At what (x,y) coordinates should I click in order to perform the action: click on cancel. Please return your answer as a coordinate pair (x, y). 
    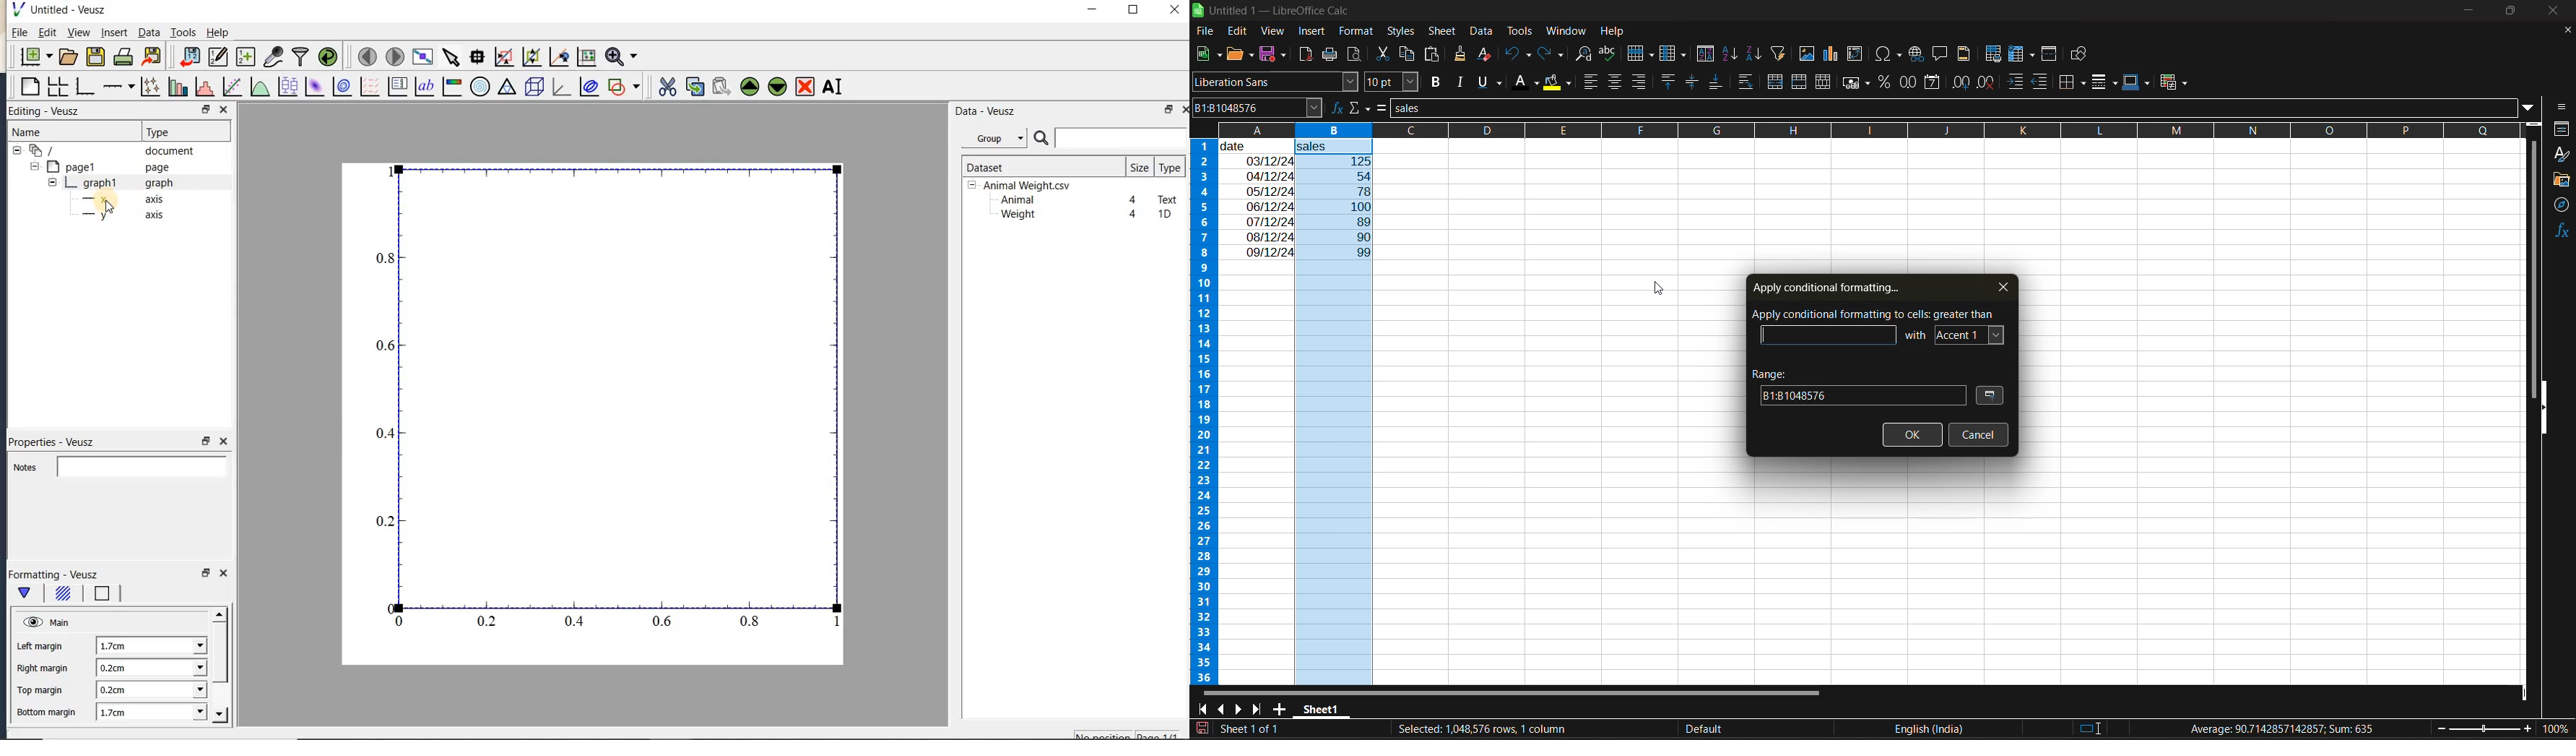
    Looking at the image, I should click on (1977, 434).